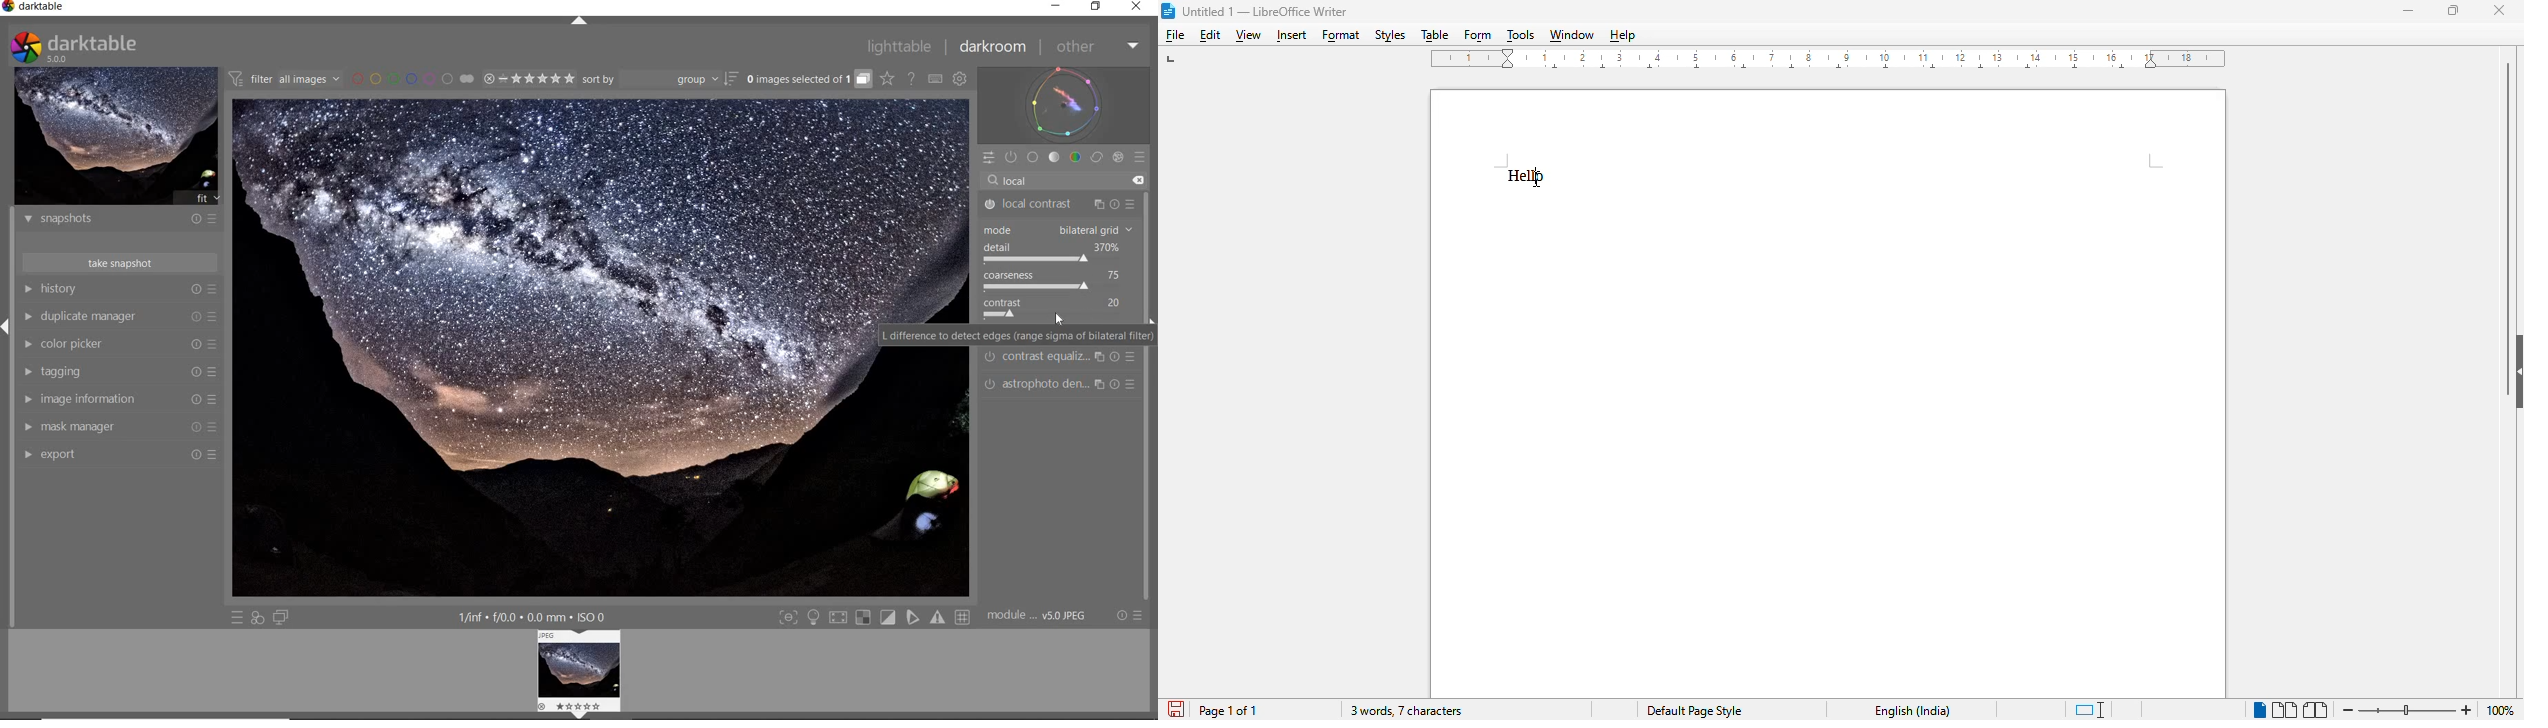 The image size is (2548, 728). I want to click on Reset, so click(193, 454).